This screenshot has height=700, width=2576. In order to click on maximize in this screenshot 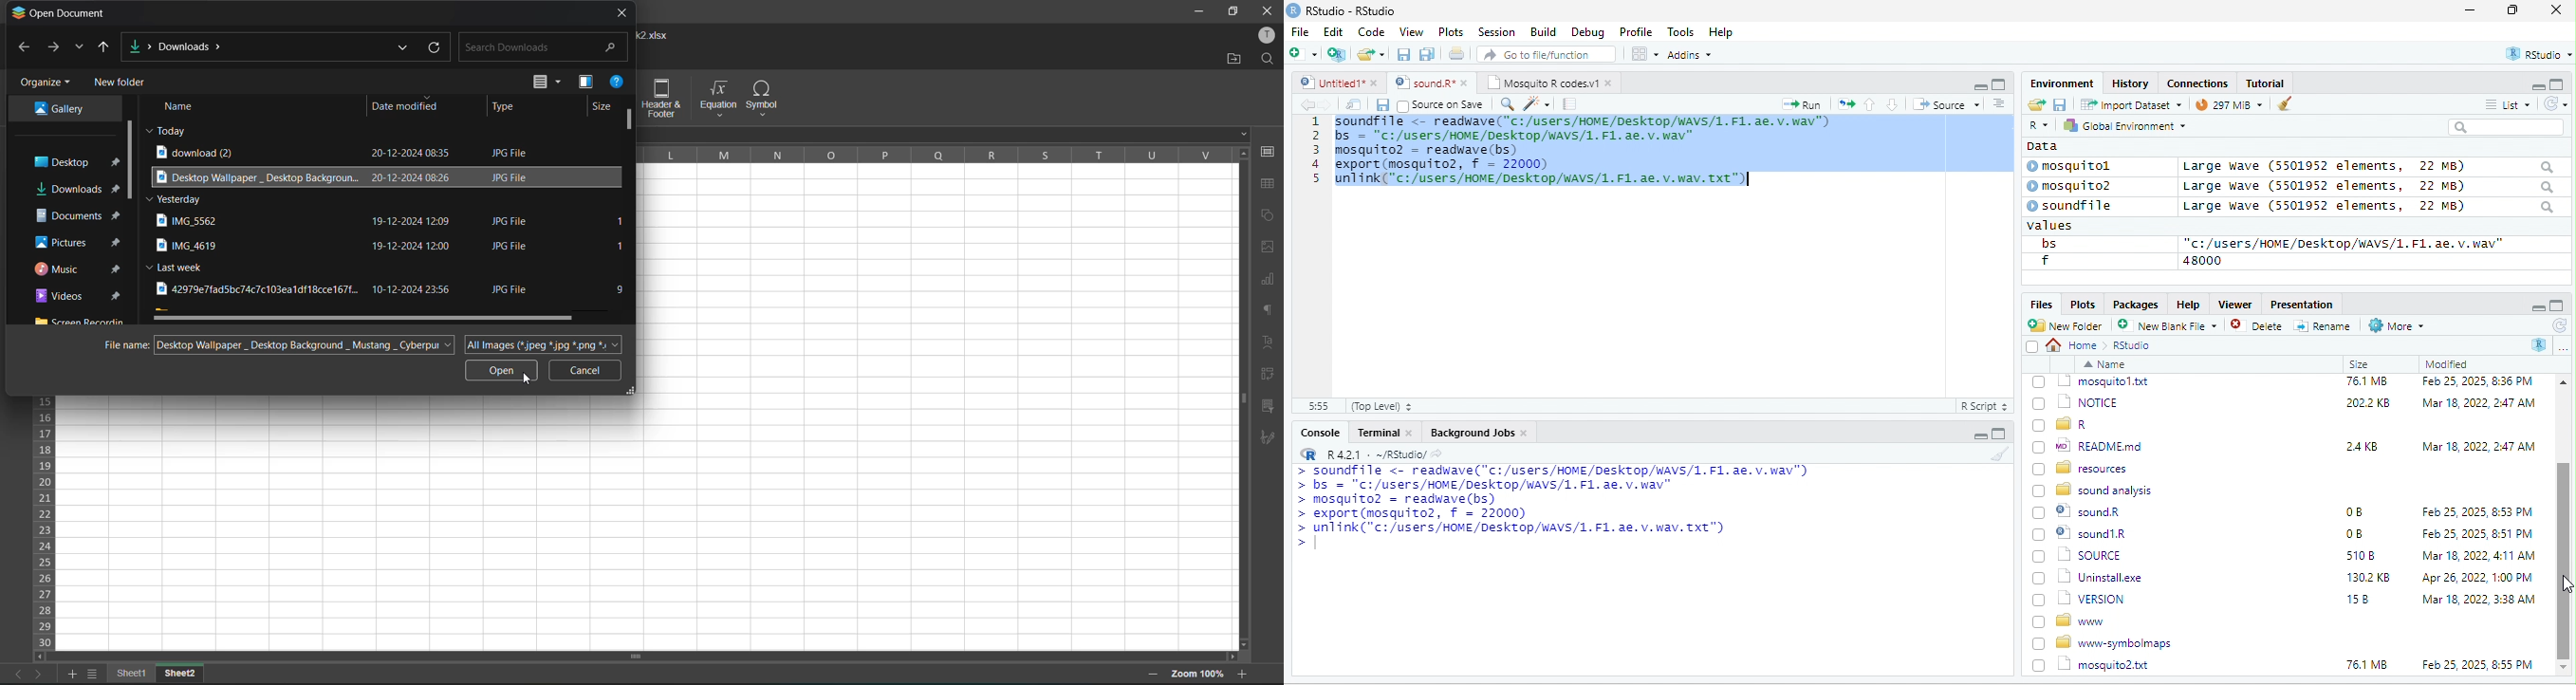, I will do `click(2559, 83)`.